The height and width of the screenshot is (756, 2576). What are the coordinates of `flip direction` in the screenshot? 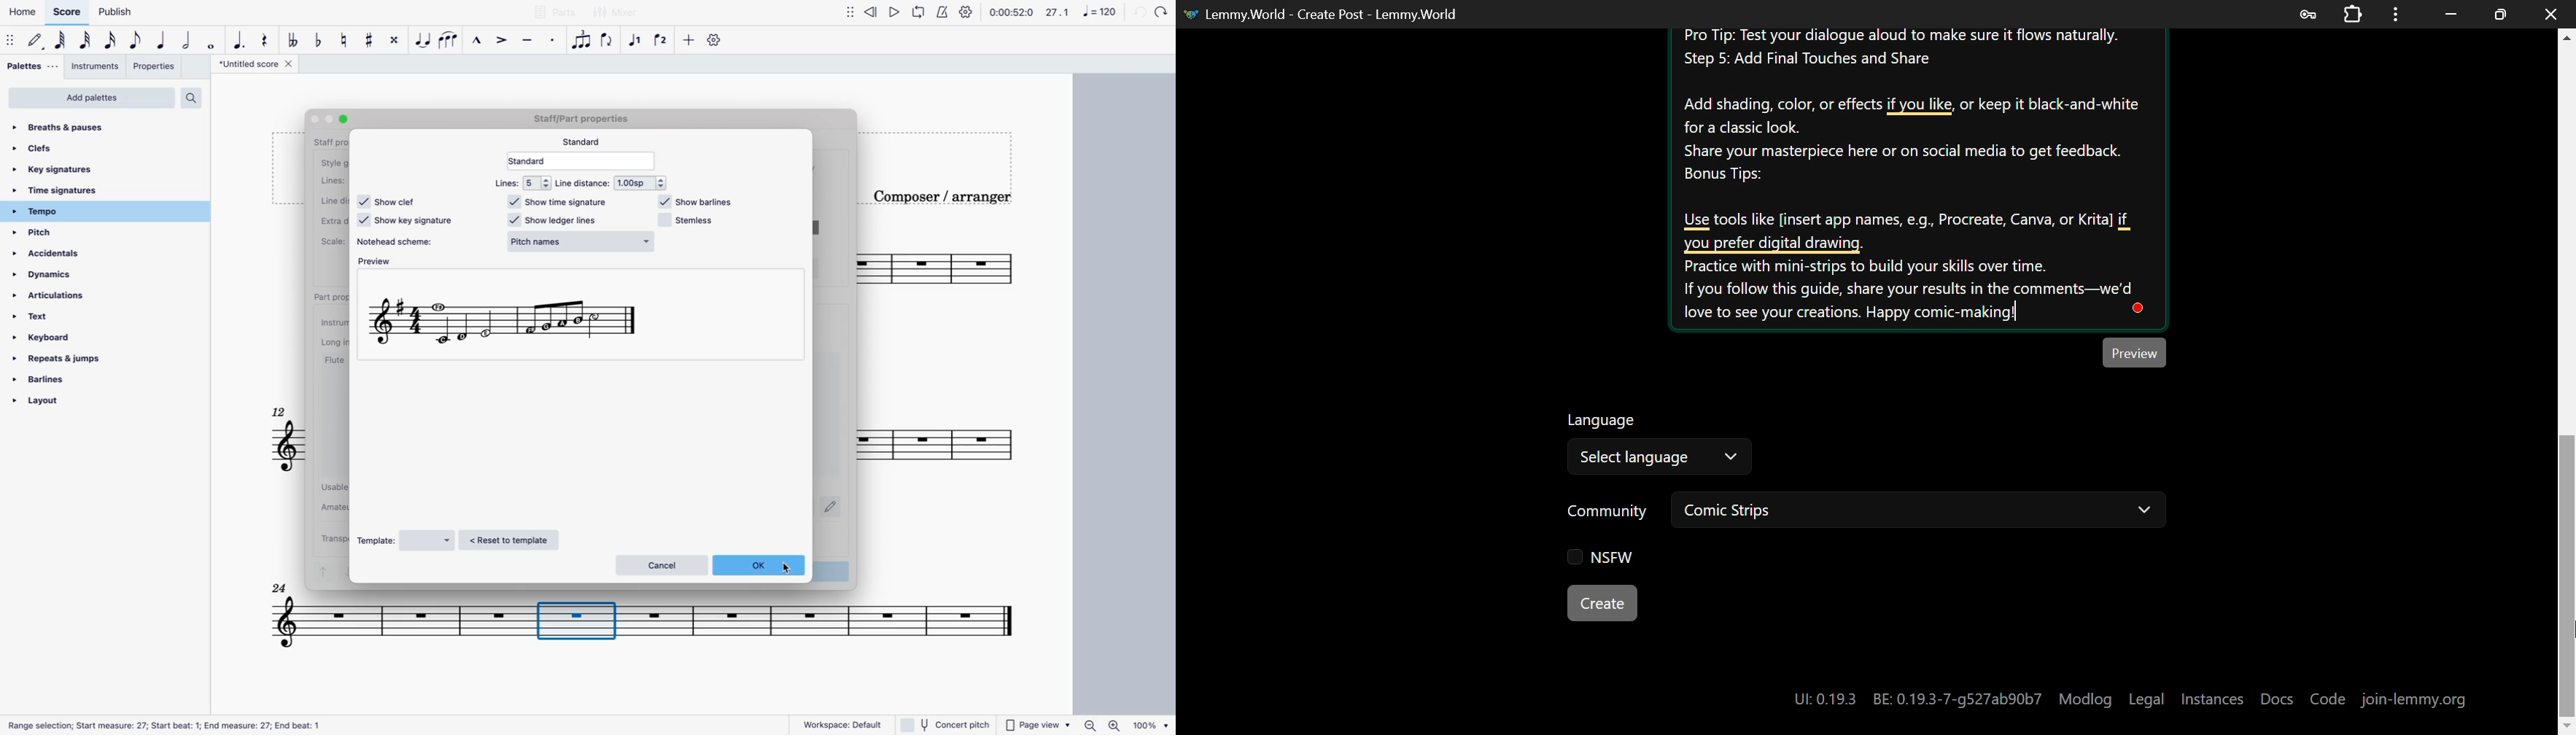 It's located at (609, 41).